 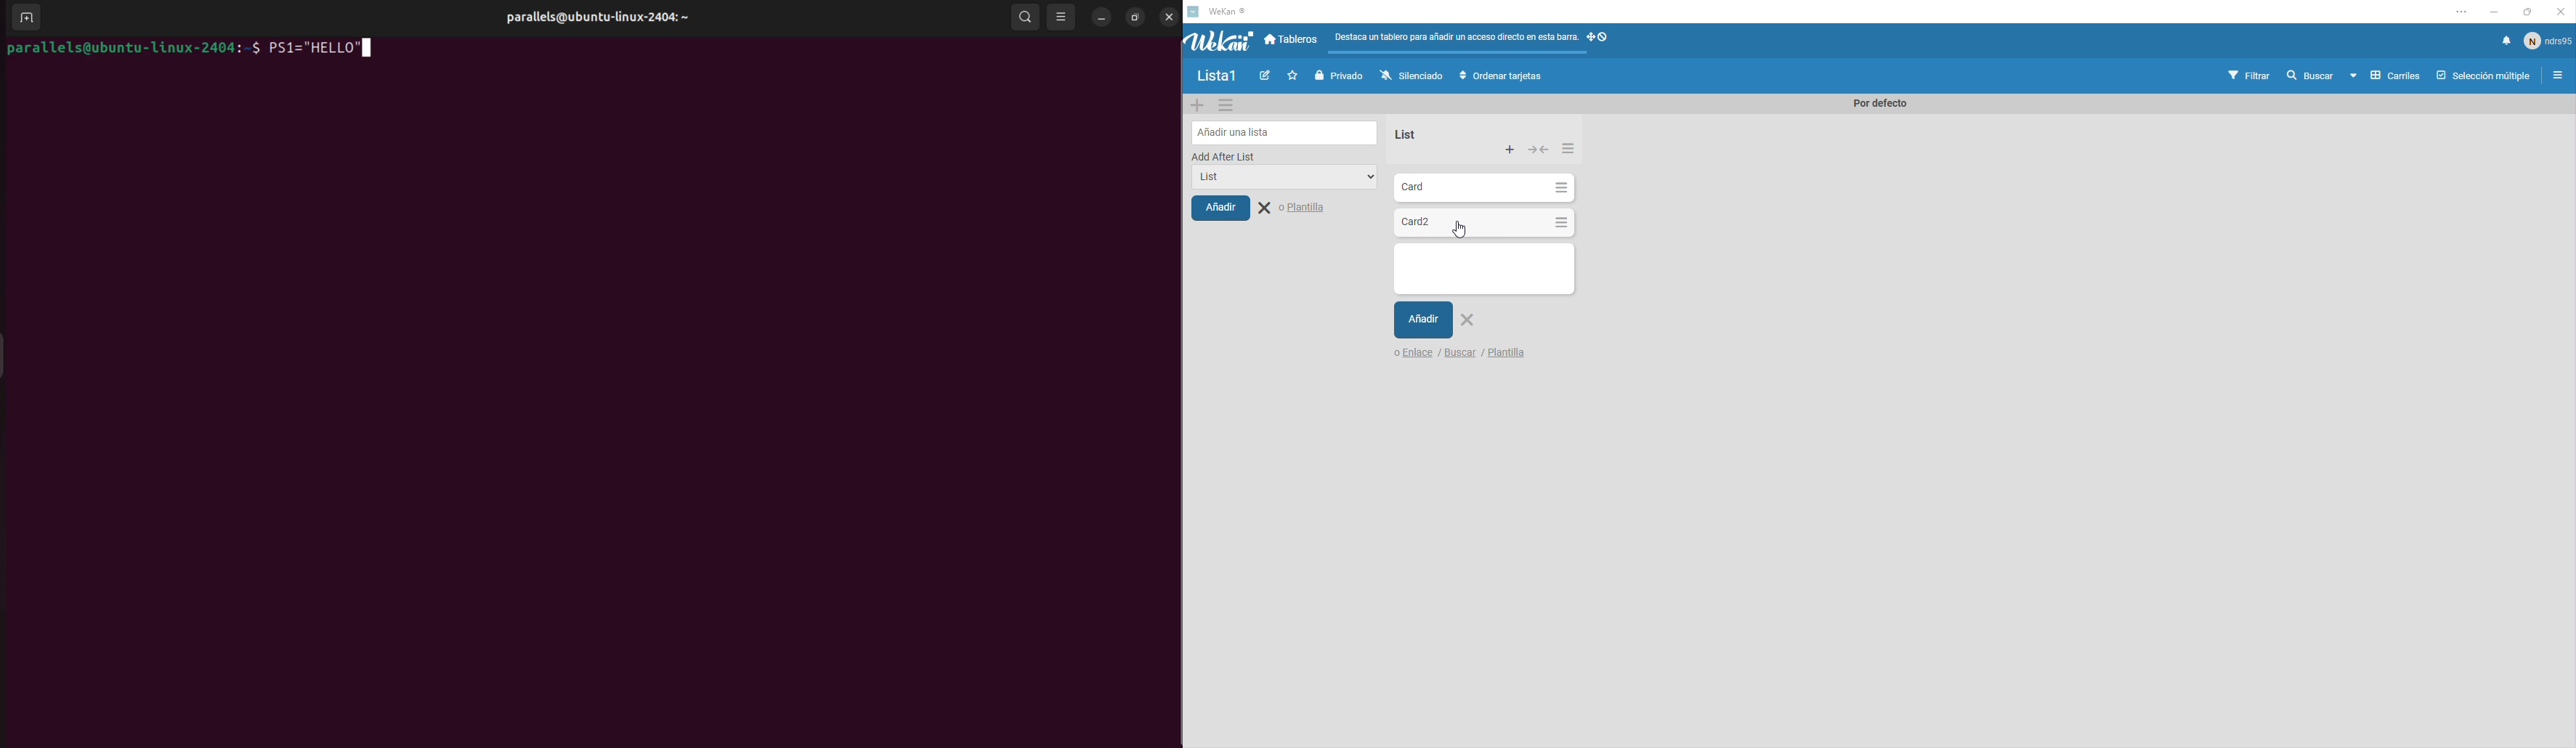 I want to click on add after list, so click(x=1268, y=157).